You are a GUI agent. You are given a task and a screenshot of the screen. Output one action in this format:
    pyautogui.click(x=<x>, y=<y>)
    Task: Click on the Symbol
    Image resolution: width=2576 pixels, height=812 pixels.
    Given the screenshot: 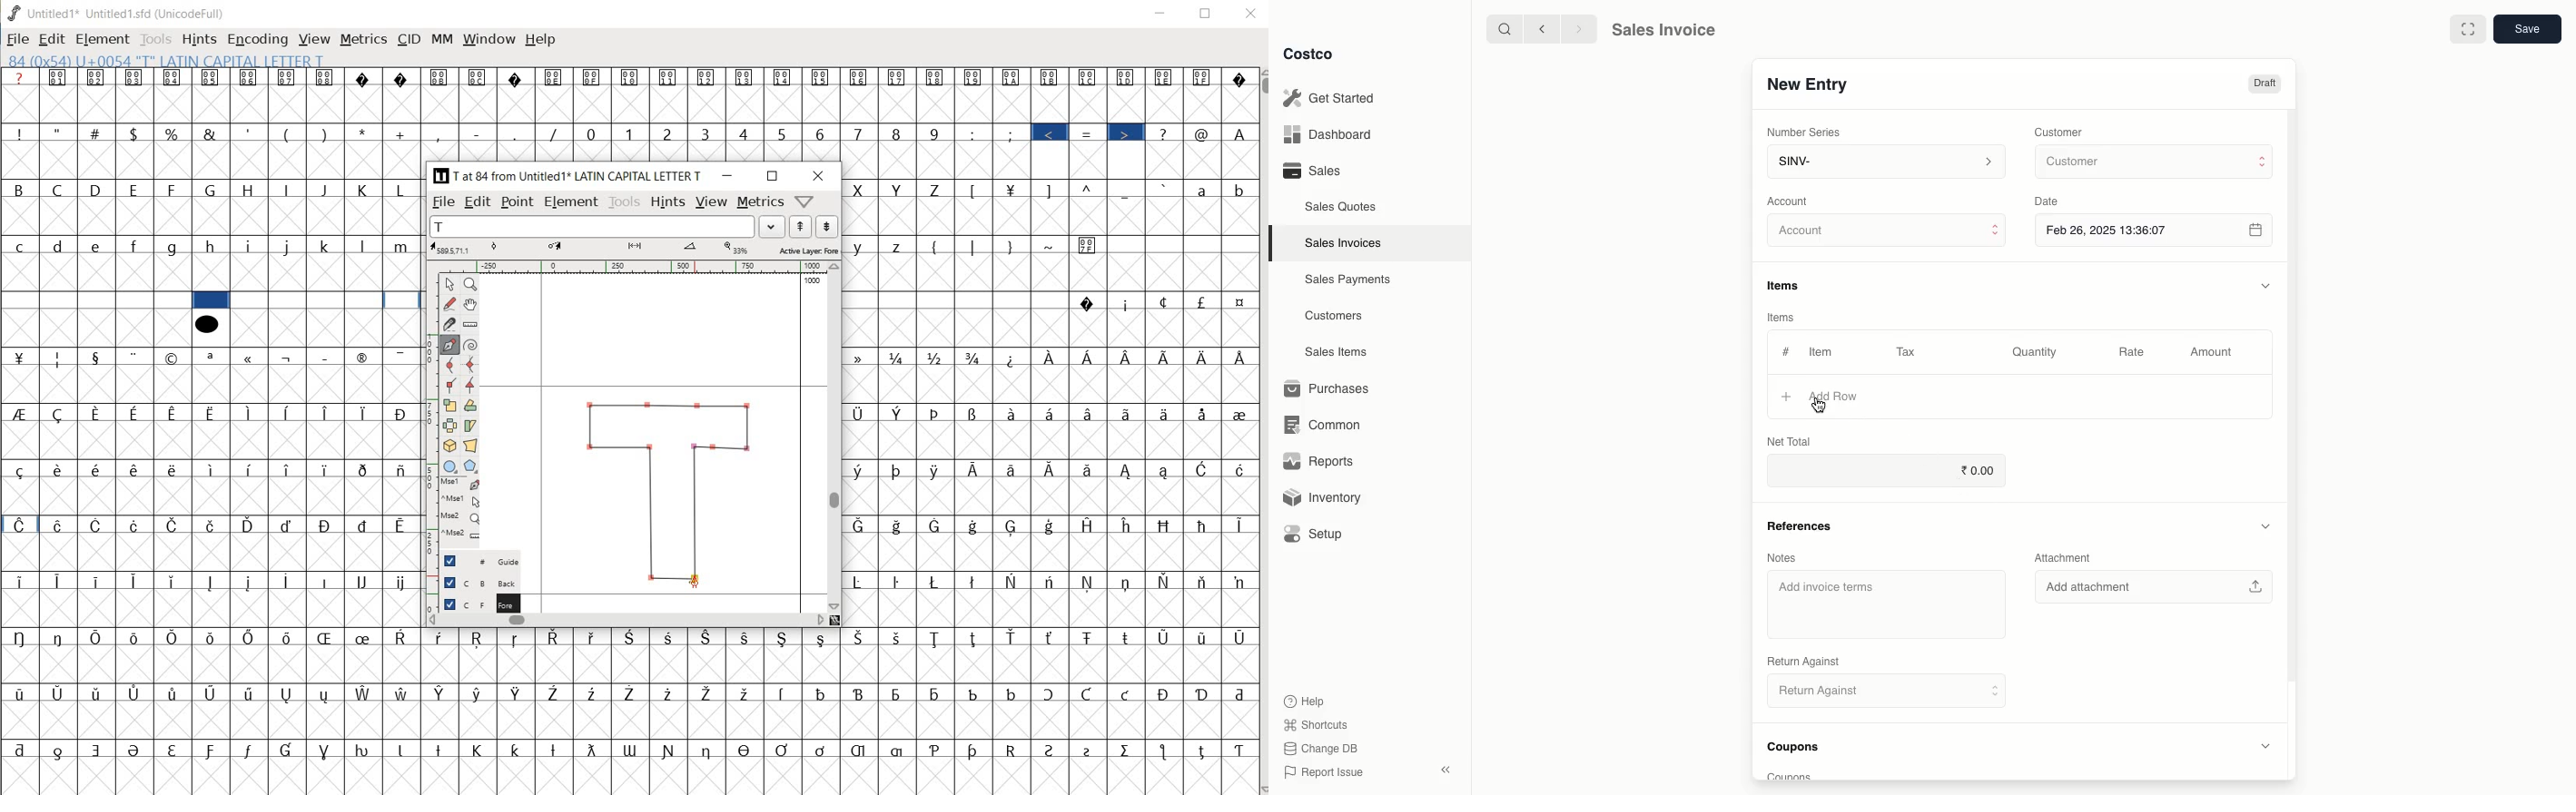 What is the action you would take?
    pyautogui.click(x=1051, y=749)
    